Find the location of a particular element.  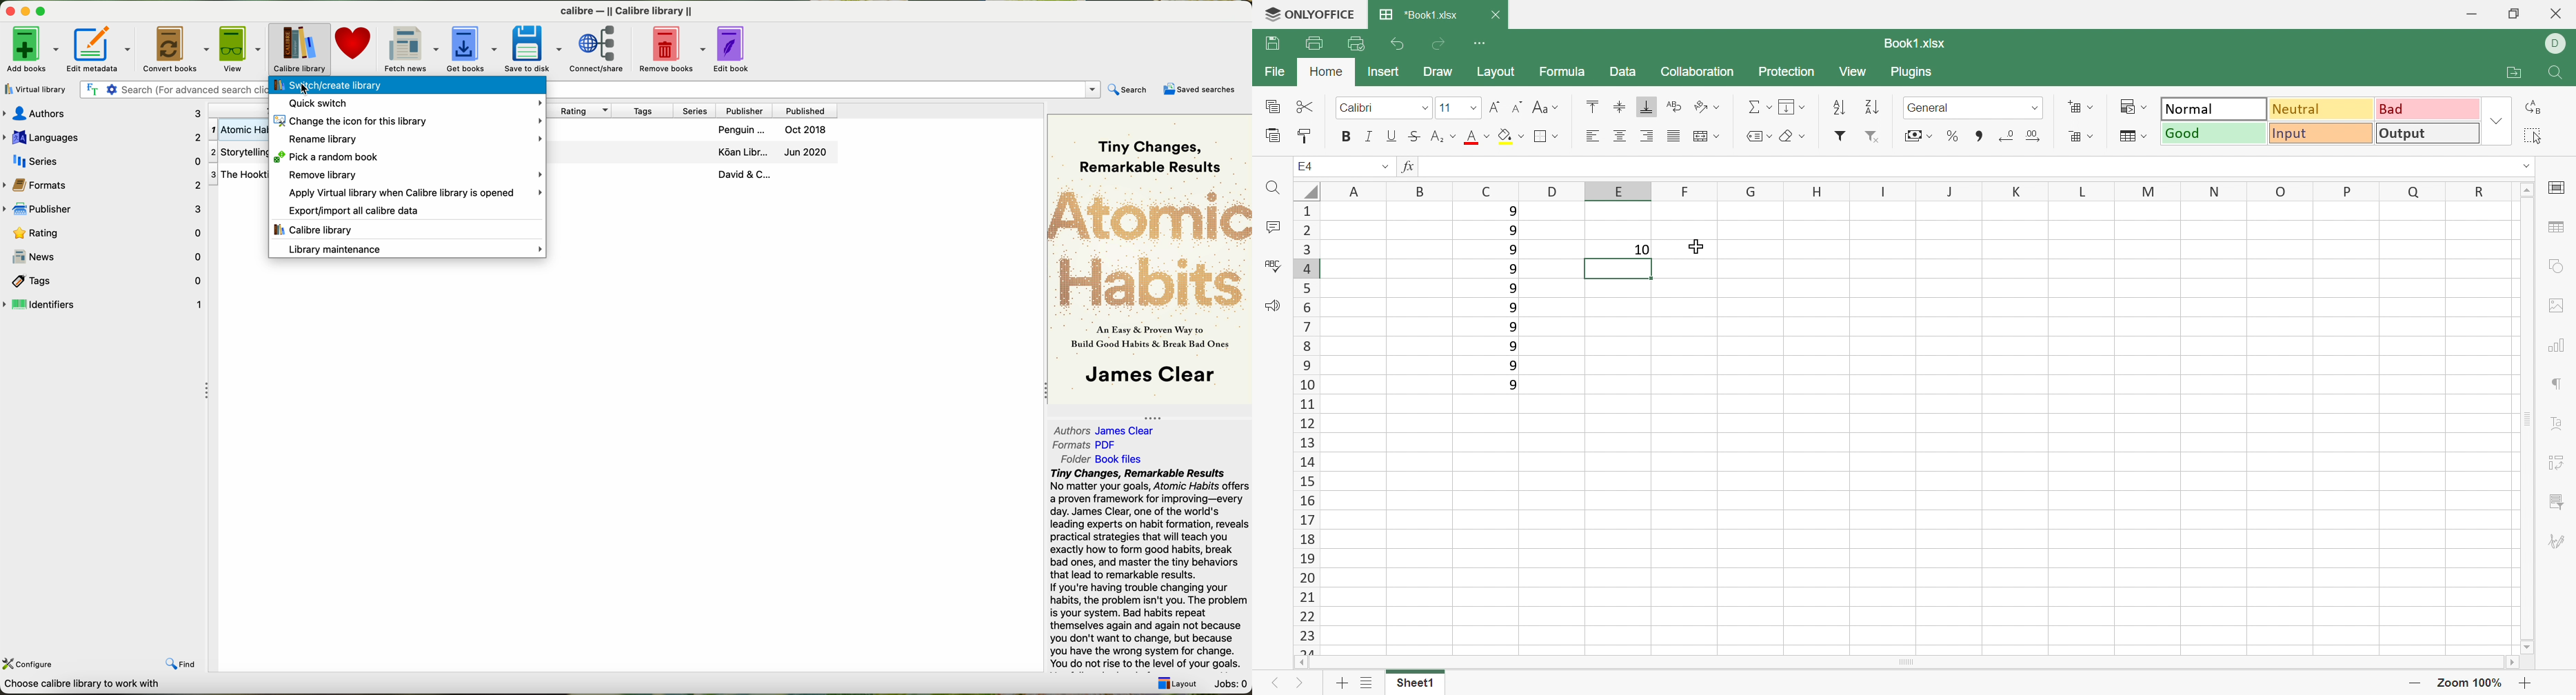

donate is located at coordinates (354, 48).